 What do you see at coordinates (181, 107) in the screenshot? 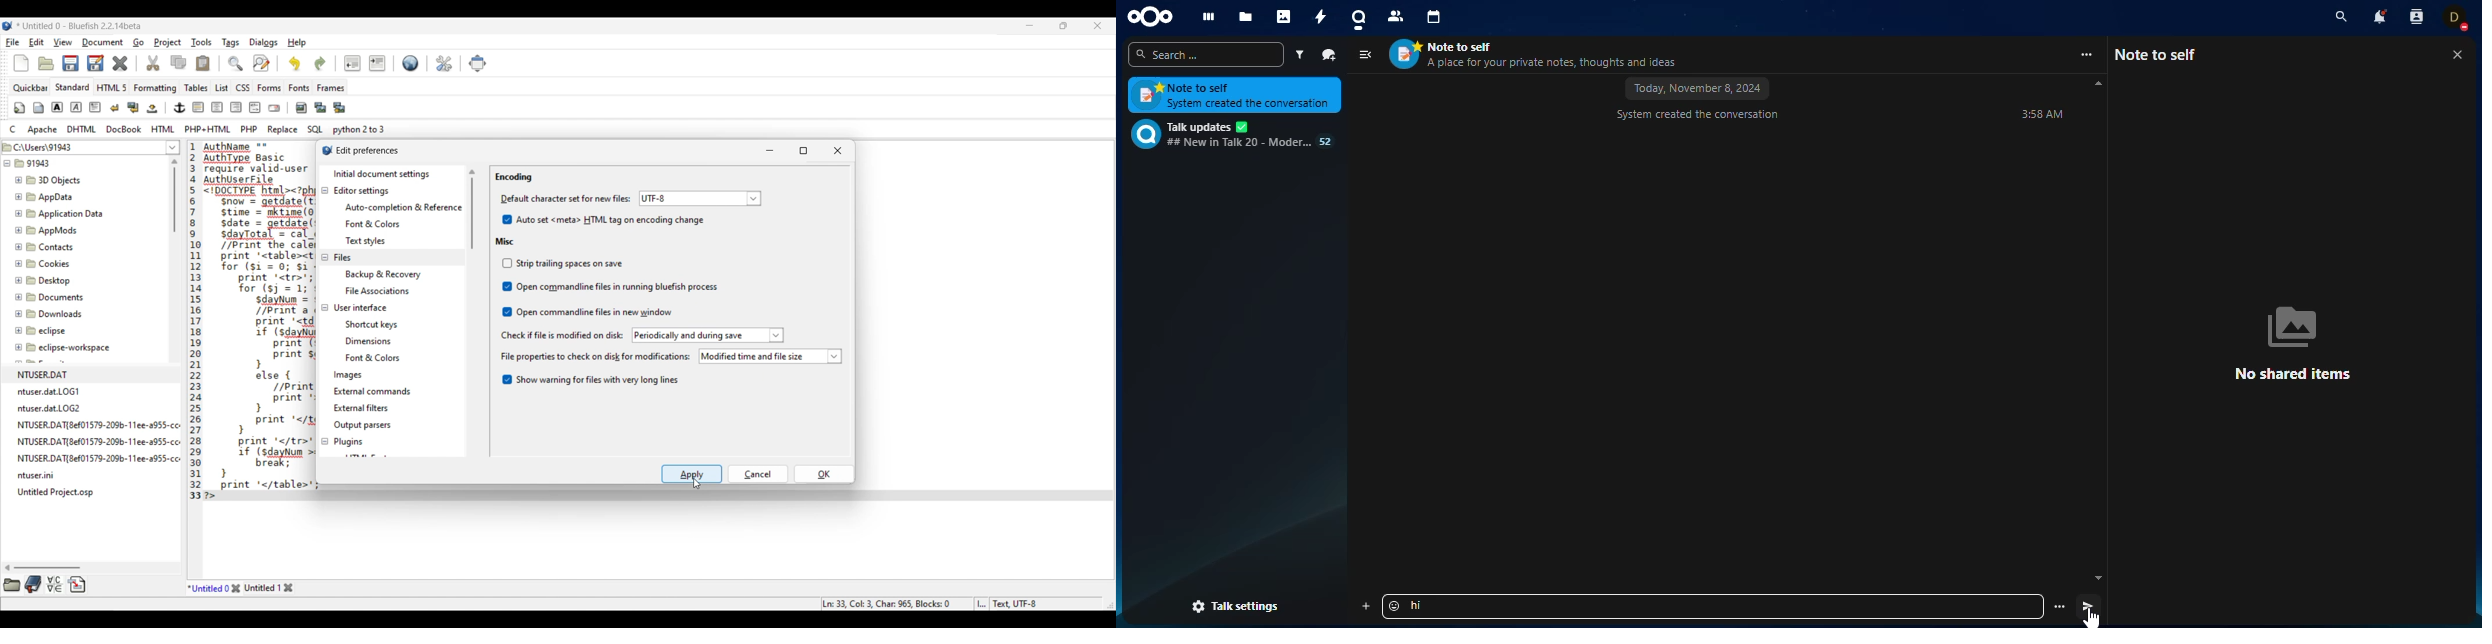
I see `Image and text edit tools` at bounding box center [181, 107].